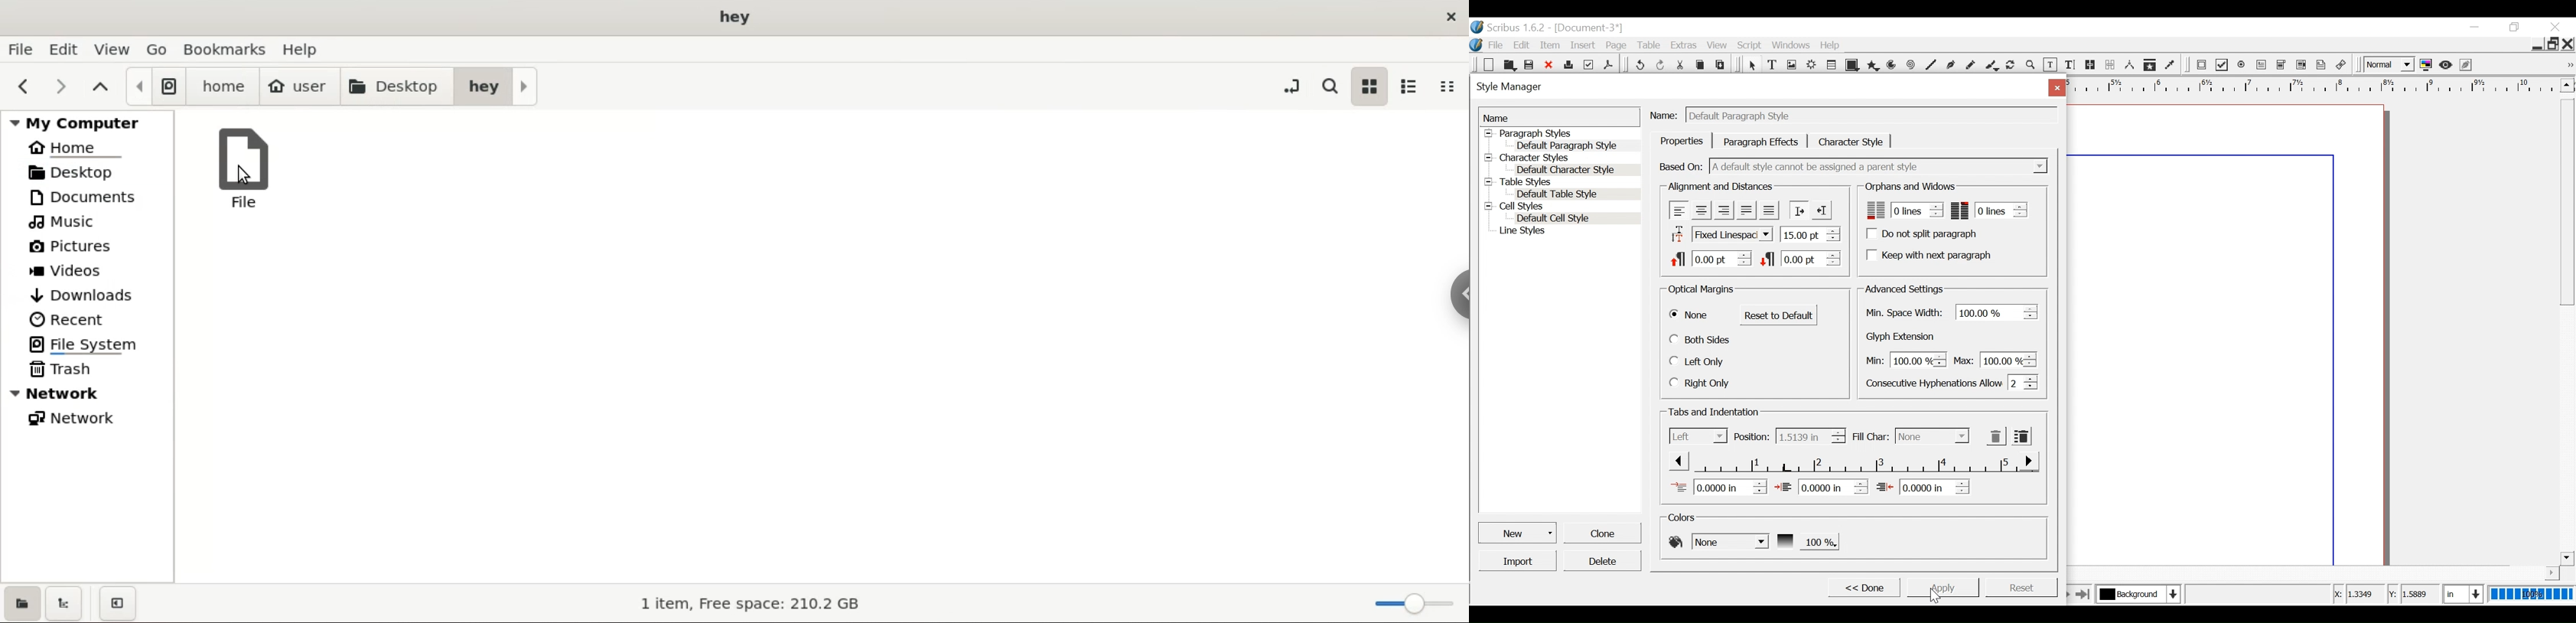  I want to click on Close, so click(1550, 65).